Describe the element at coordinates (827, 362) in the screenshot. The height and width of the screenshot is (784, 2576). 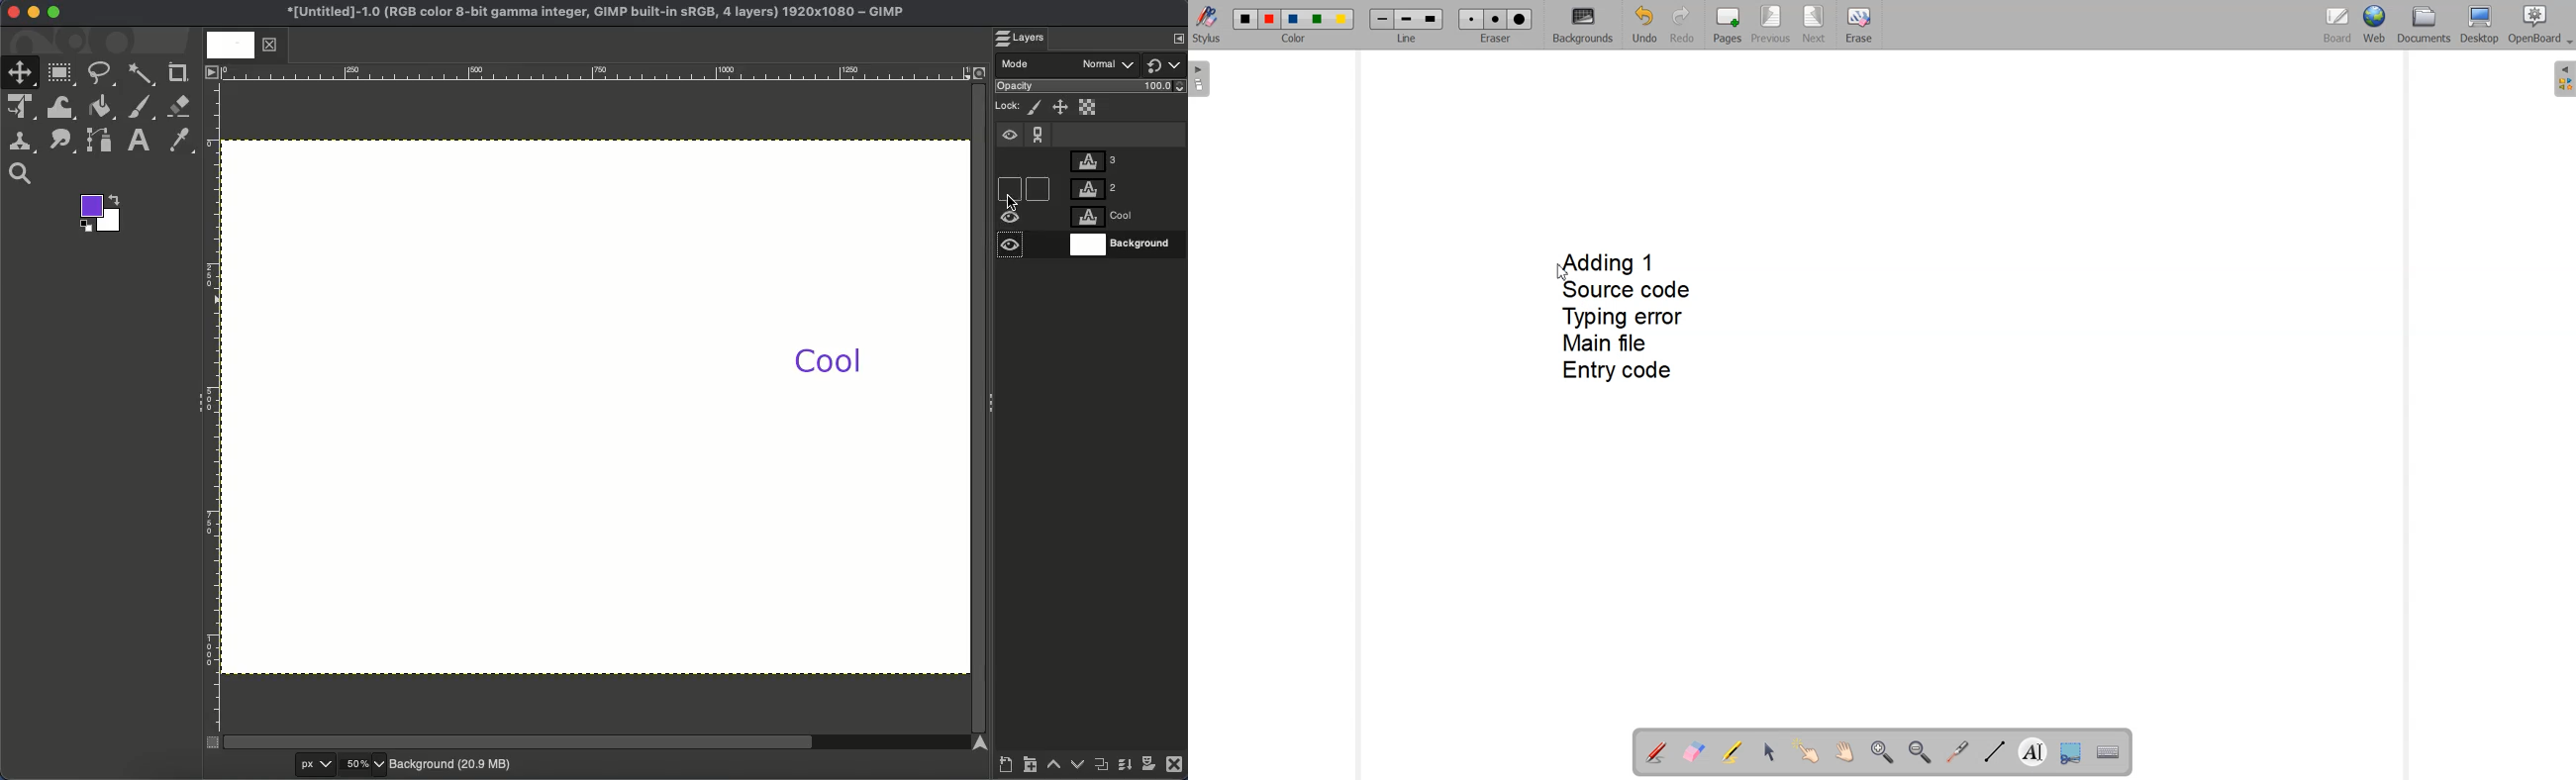
I see `Cool` at that location.